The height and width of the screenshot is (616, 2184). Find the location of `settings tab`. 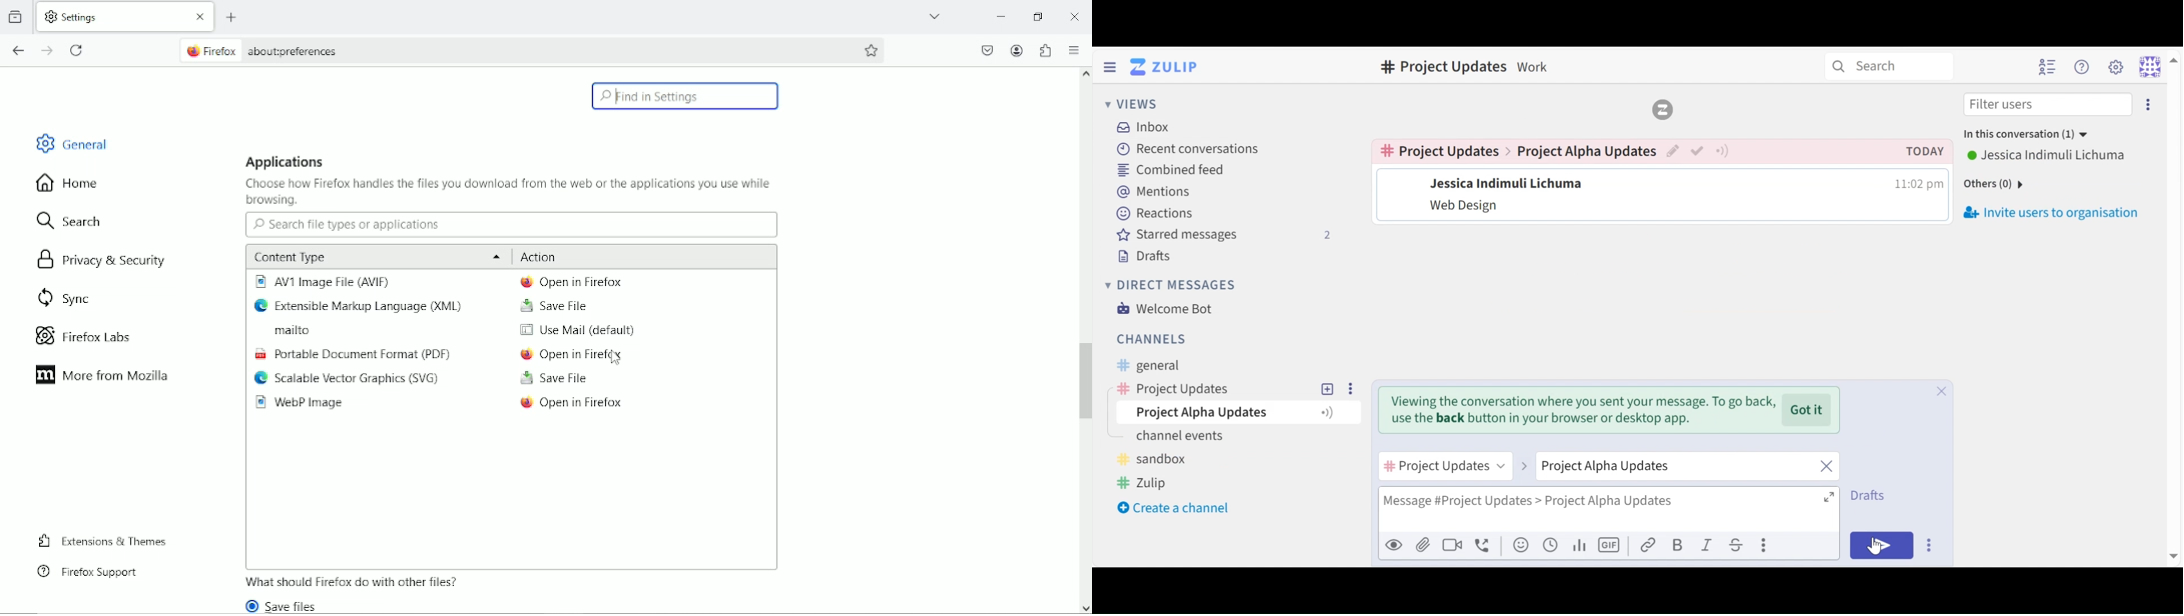

settings tab is located at coordinates (127, 15).